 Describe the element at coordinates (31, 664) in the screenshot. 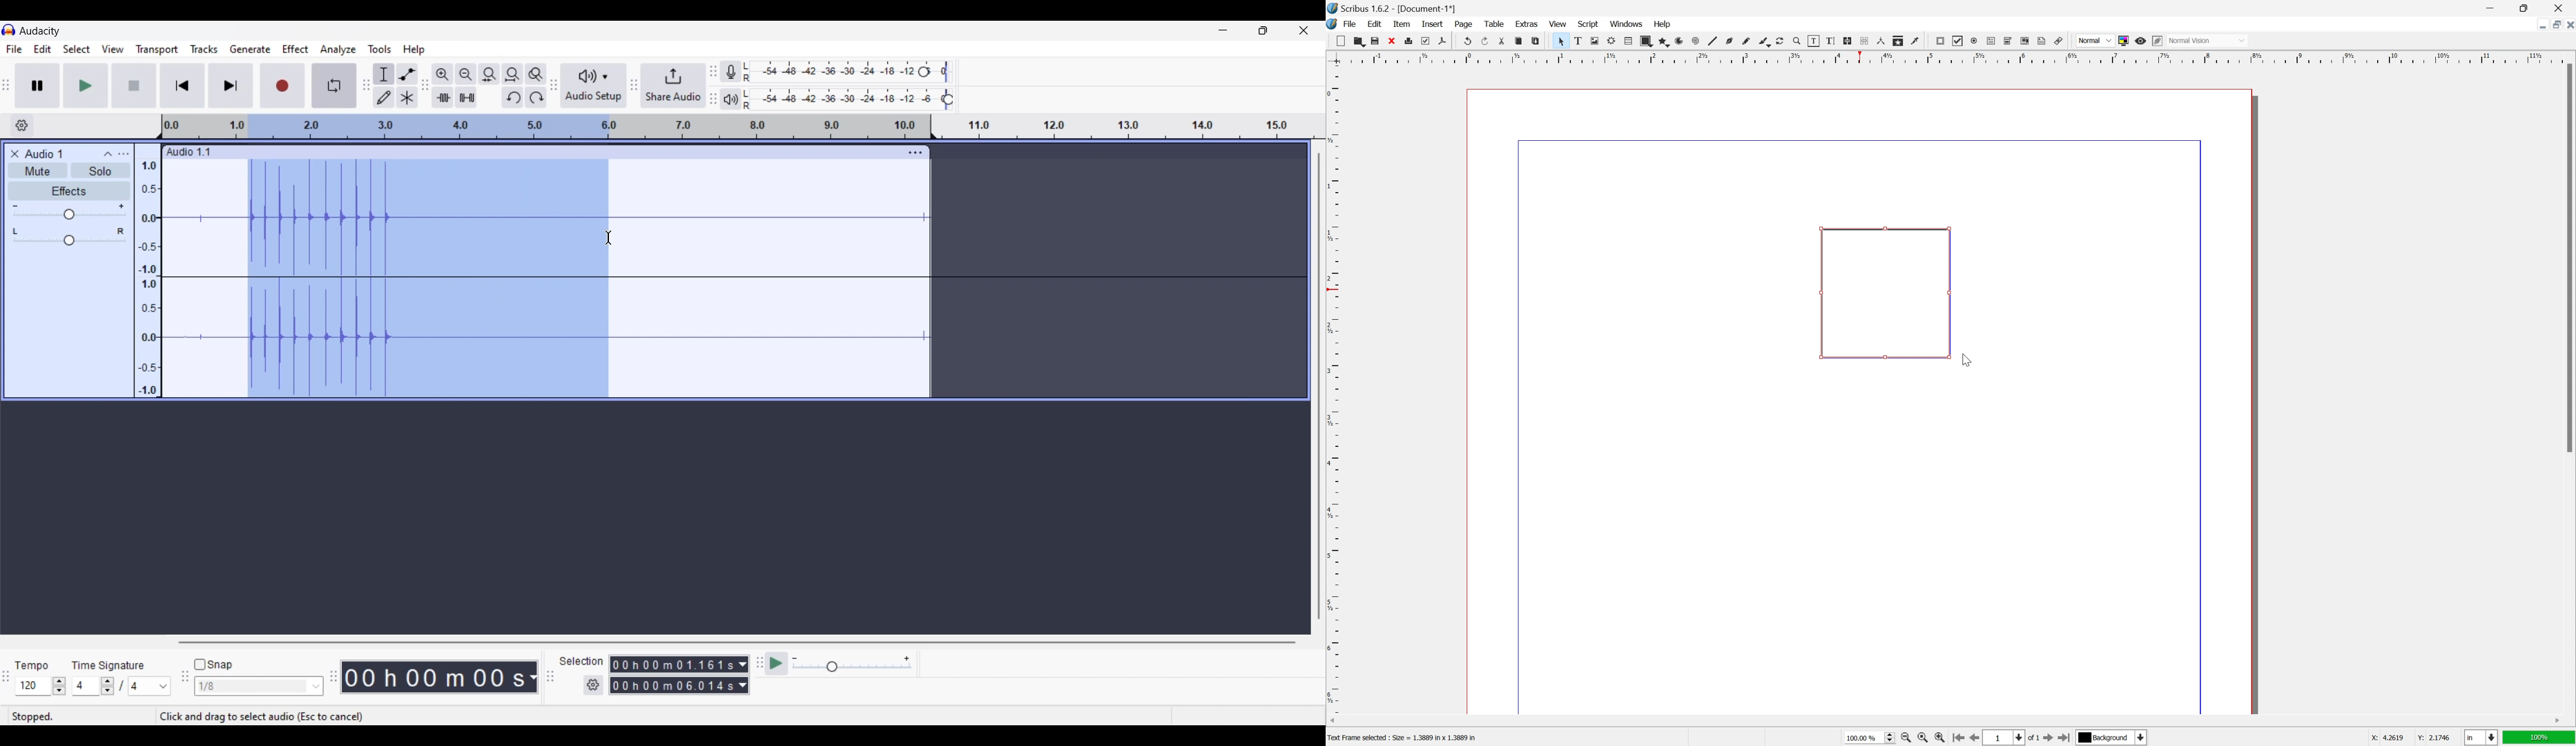

I see `Tempo` at that location.